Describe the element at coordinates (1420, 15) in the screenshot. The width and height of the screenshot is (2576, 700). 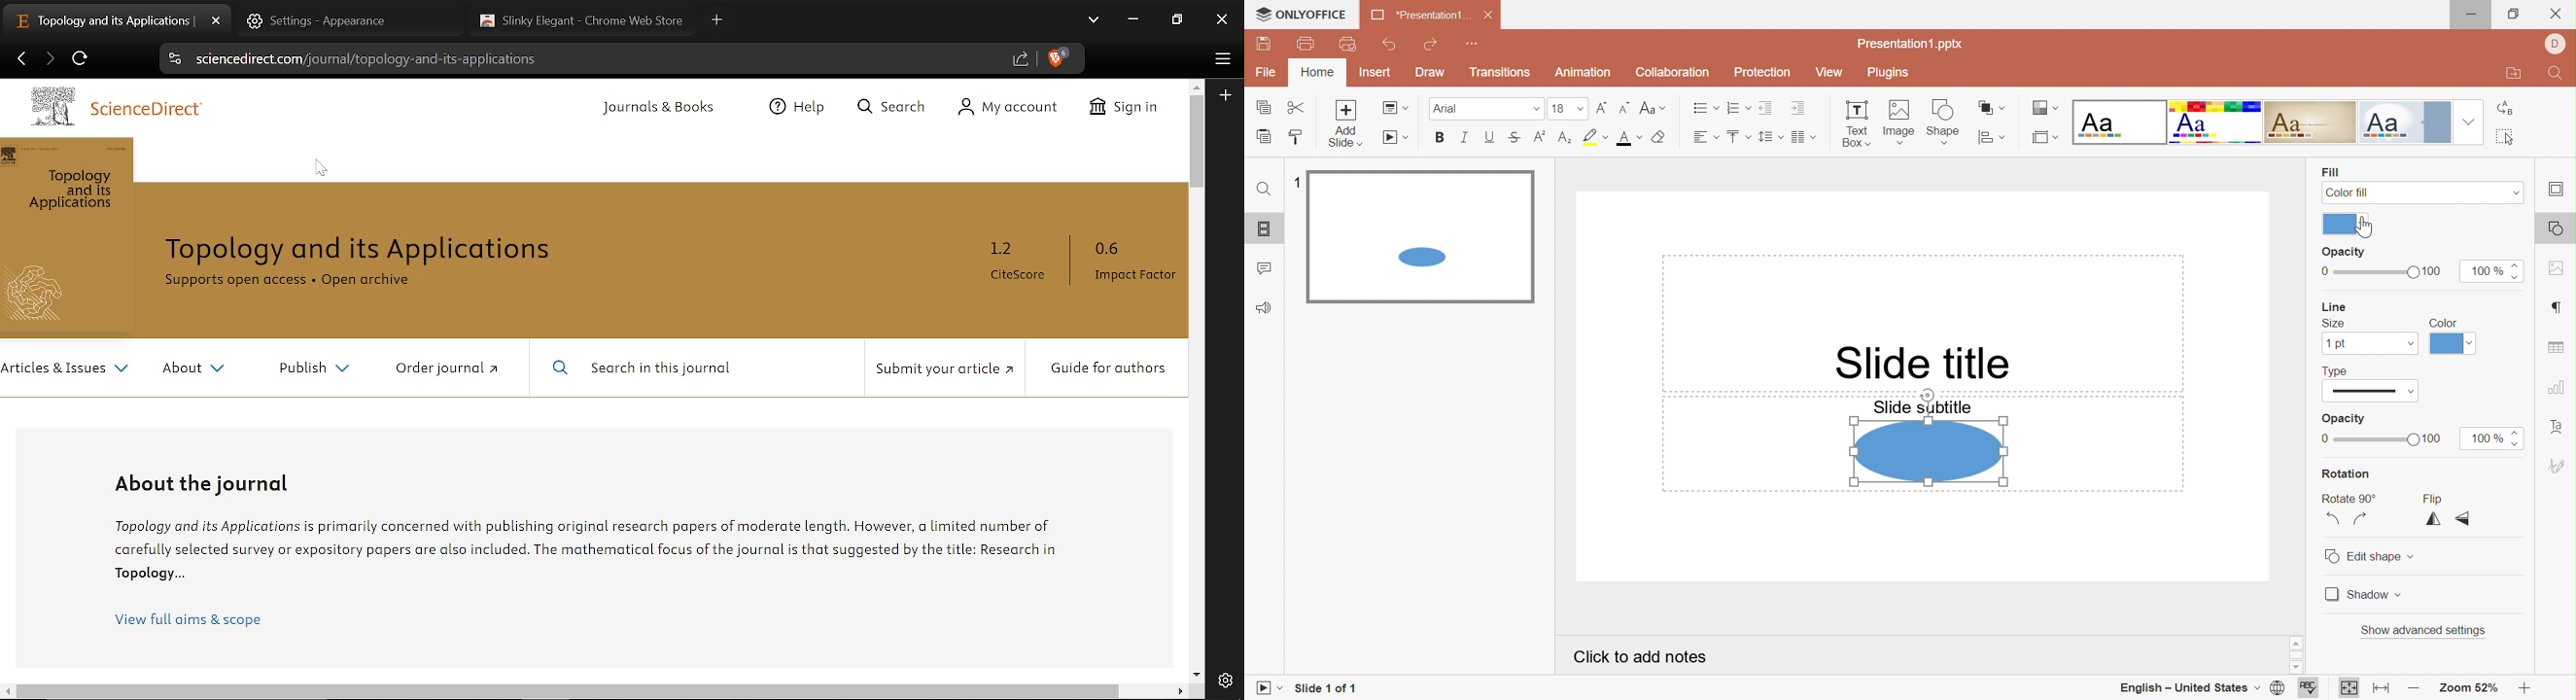
I see `*Presentation1 ...` at that location.